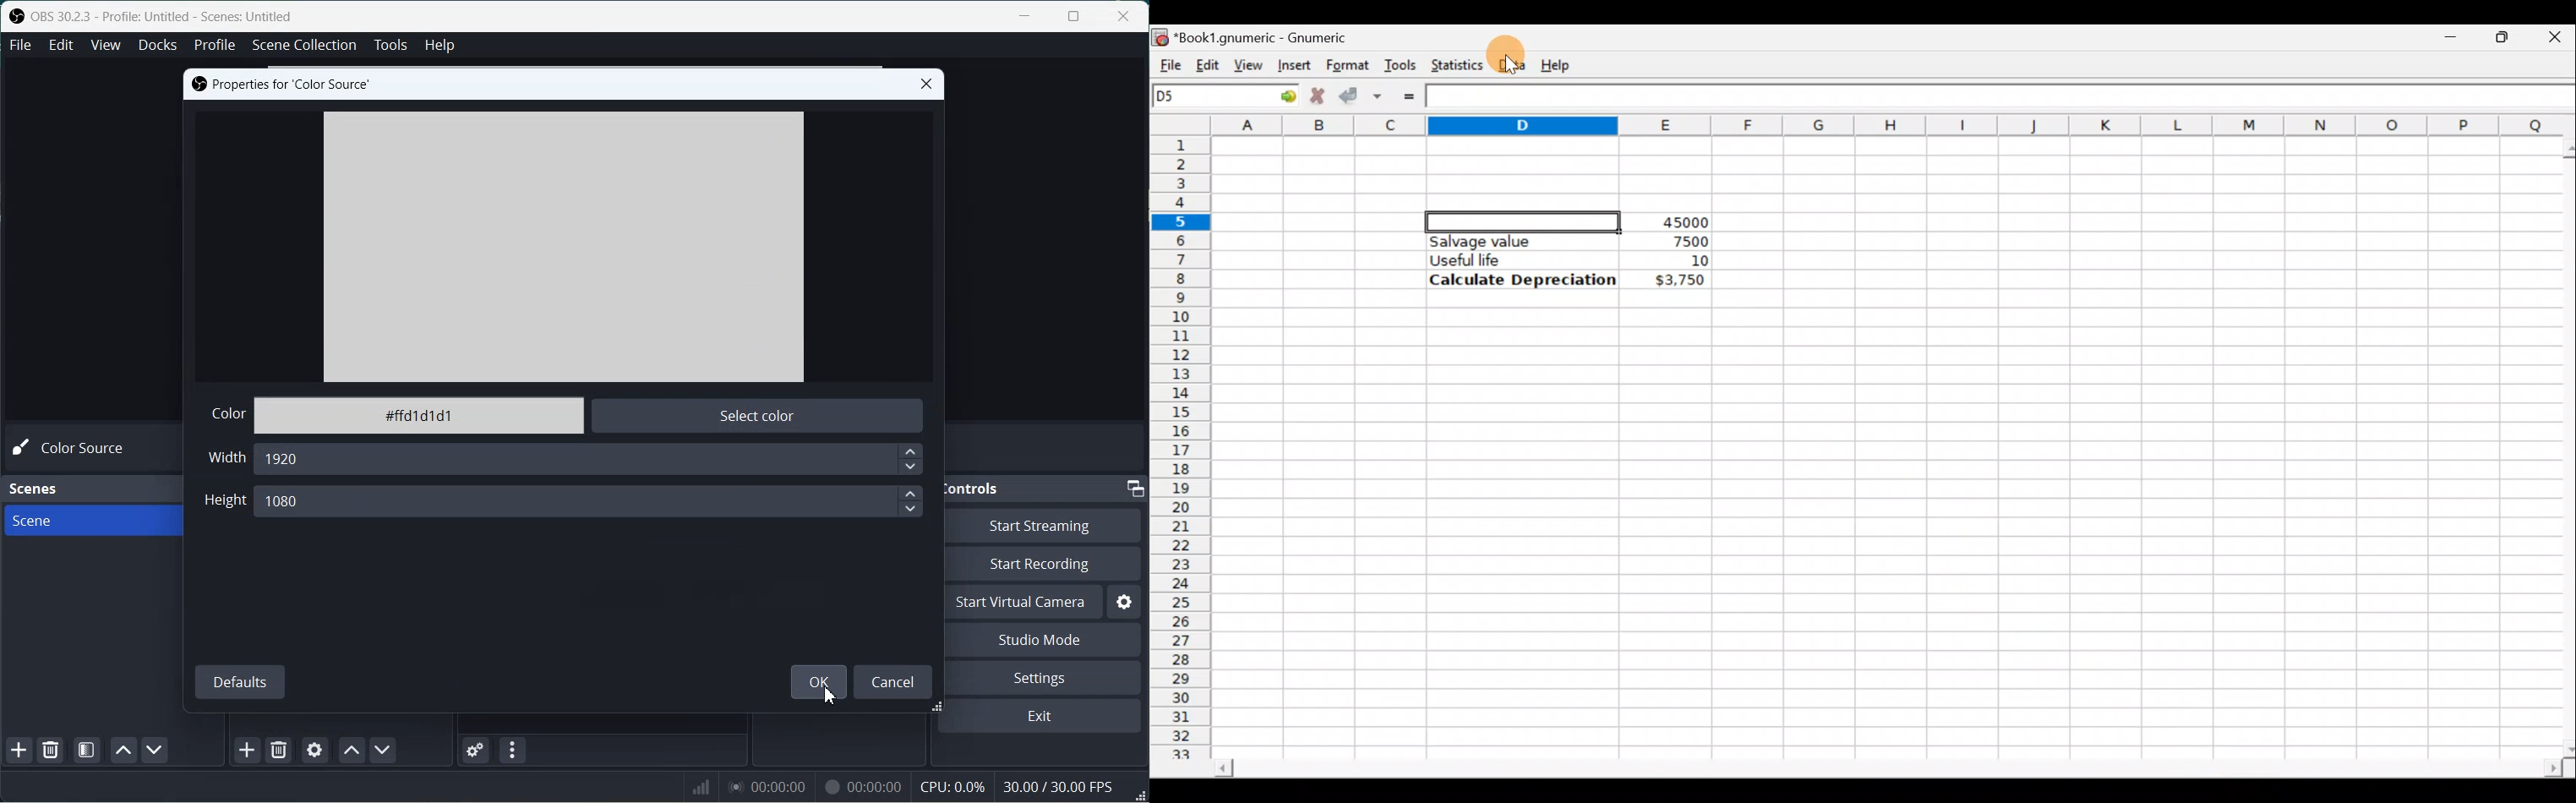  I want to click on Help, so click(439, 46).